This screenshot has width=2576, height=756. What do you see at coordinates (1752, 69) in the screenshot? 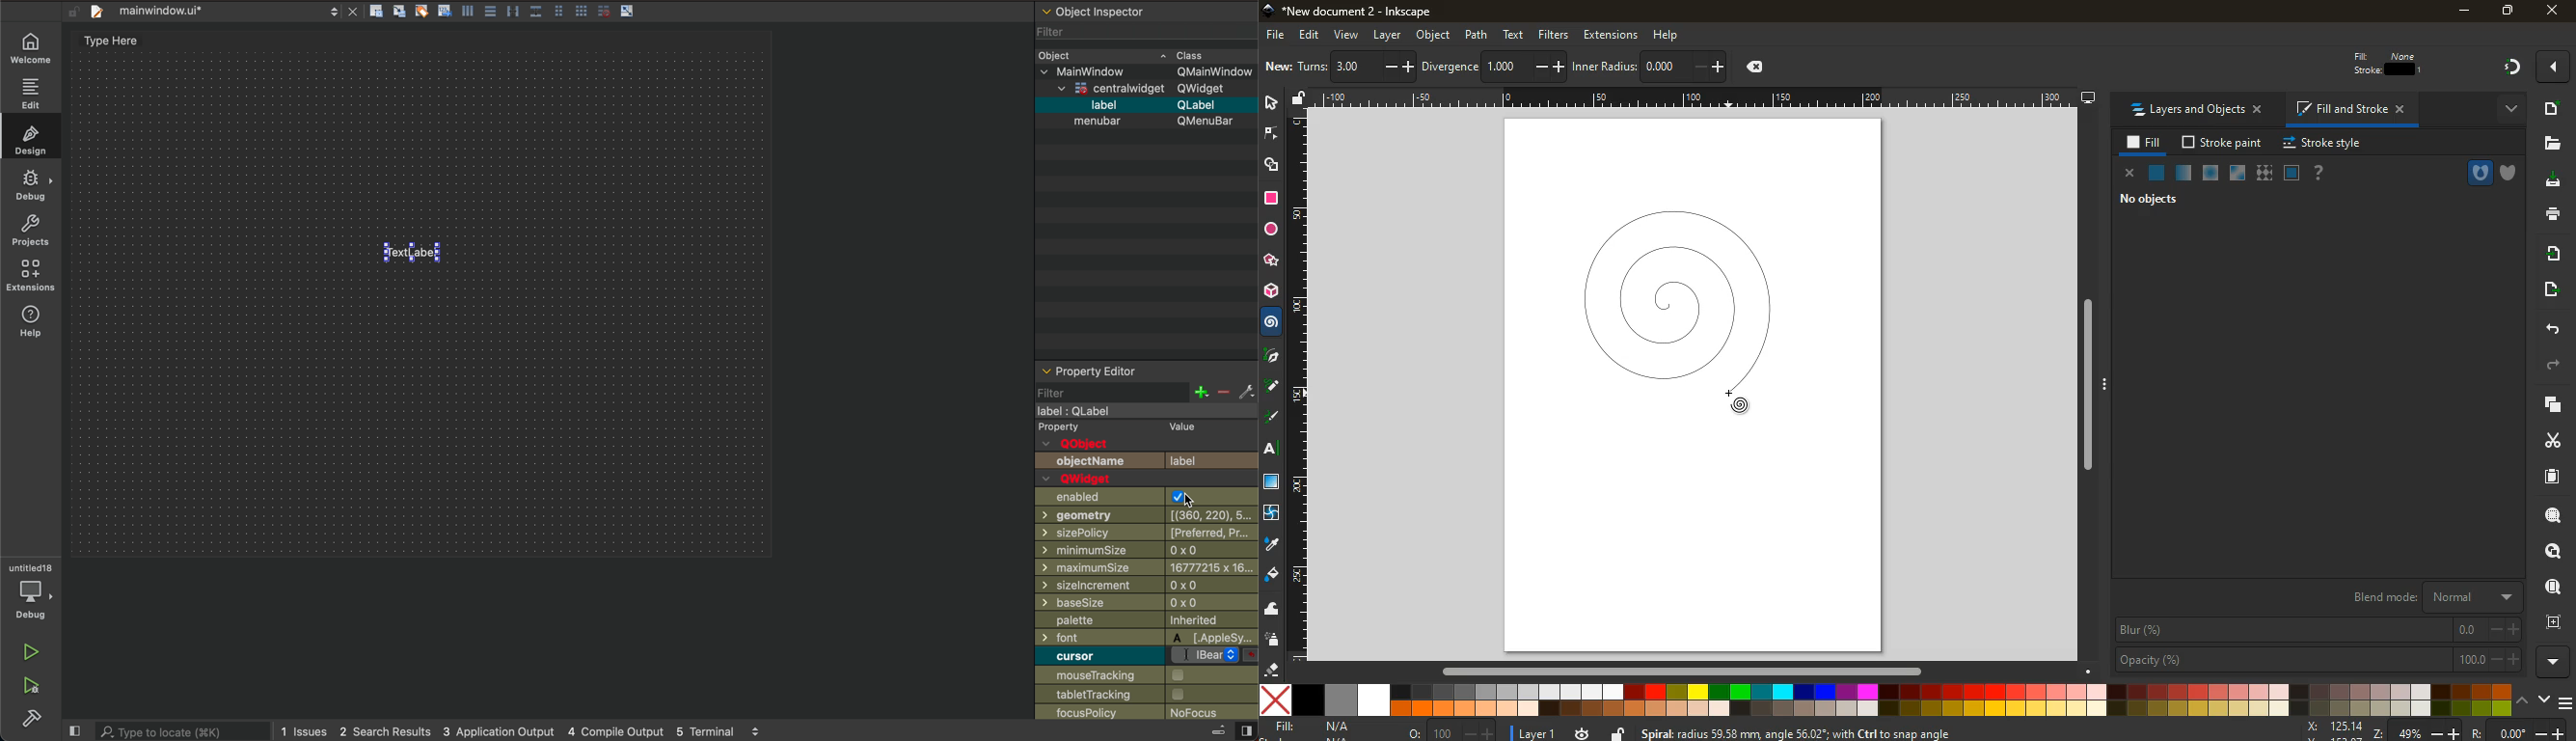
I see `coordinates` at bounding box center [1752, 69].